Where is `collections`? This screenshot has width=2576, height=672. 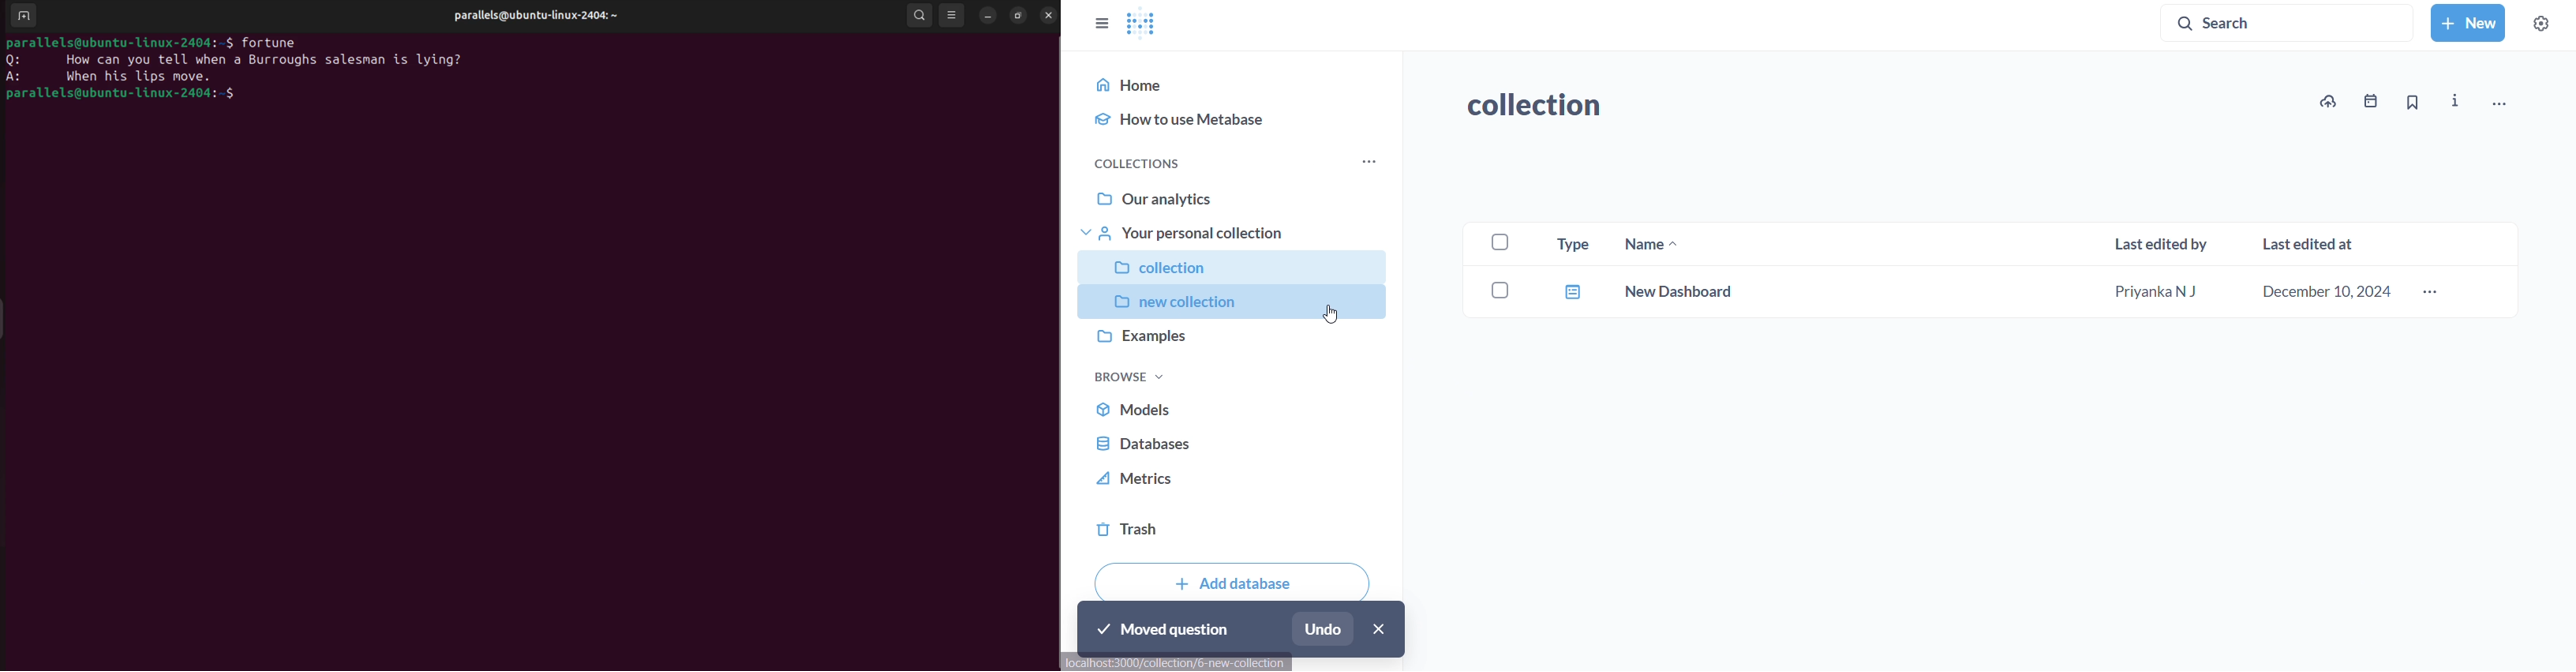
collections is located at coordinates (1142, 163).